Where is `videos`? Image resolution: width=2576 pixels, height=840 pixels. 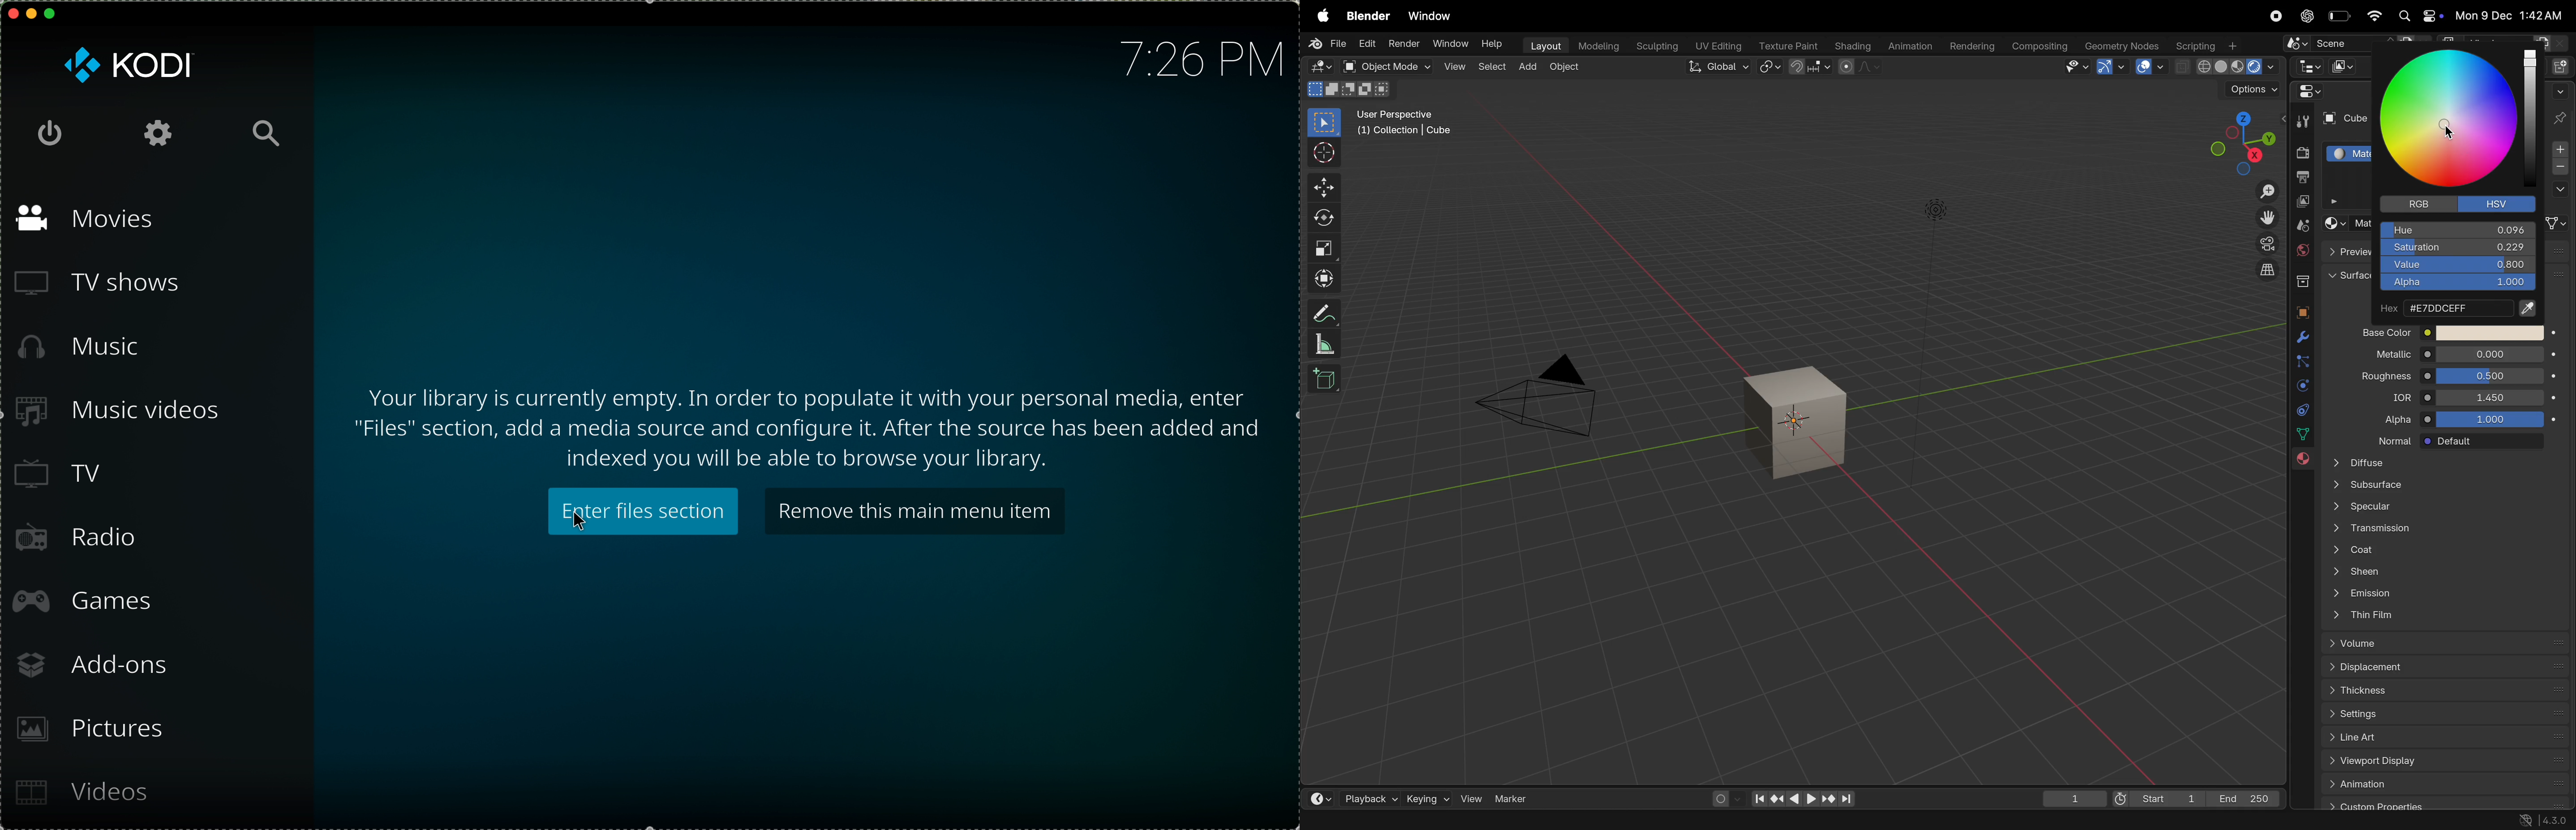 videos is located at coordinates (85, 794).